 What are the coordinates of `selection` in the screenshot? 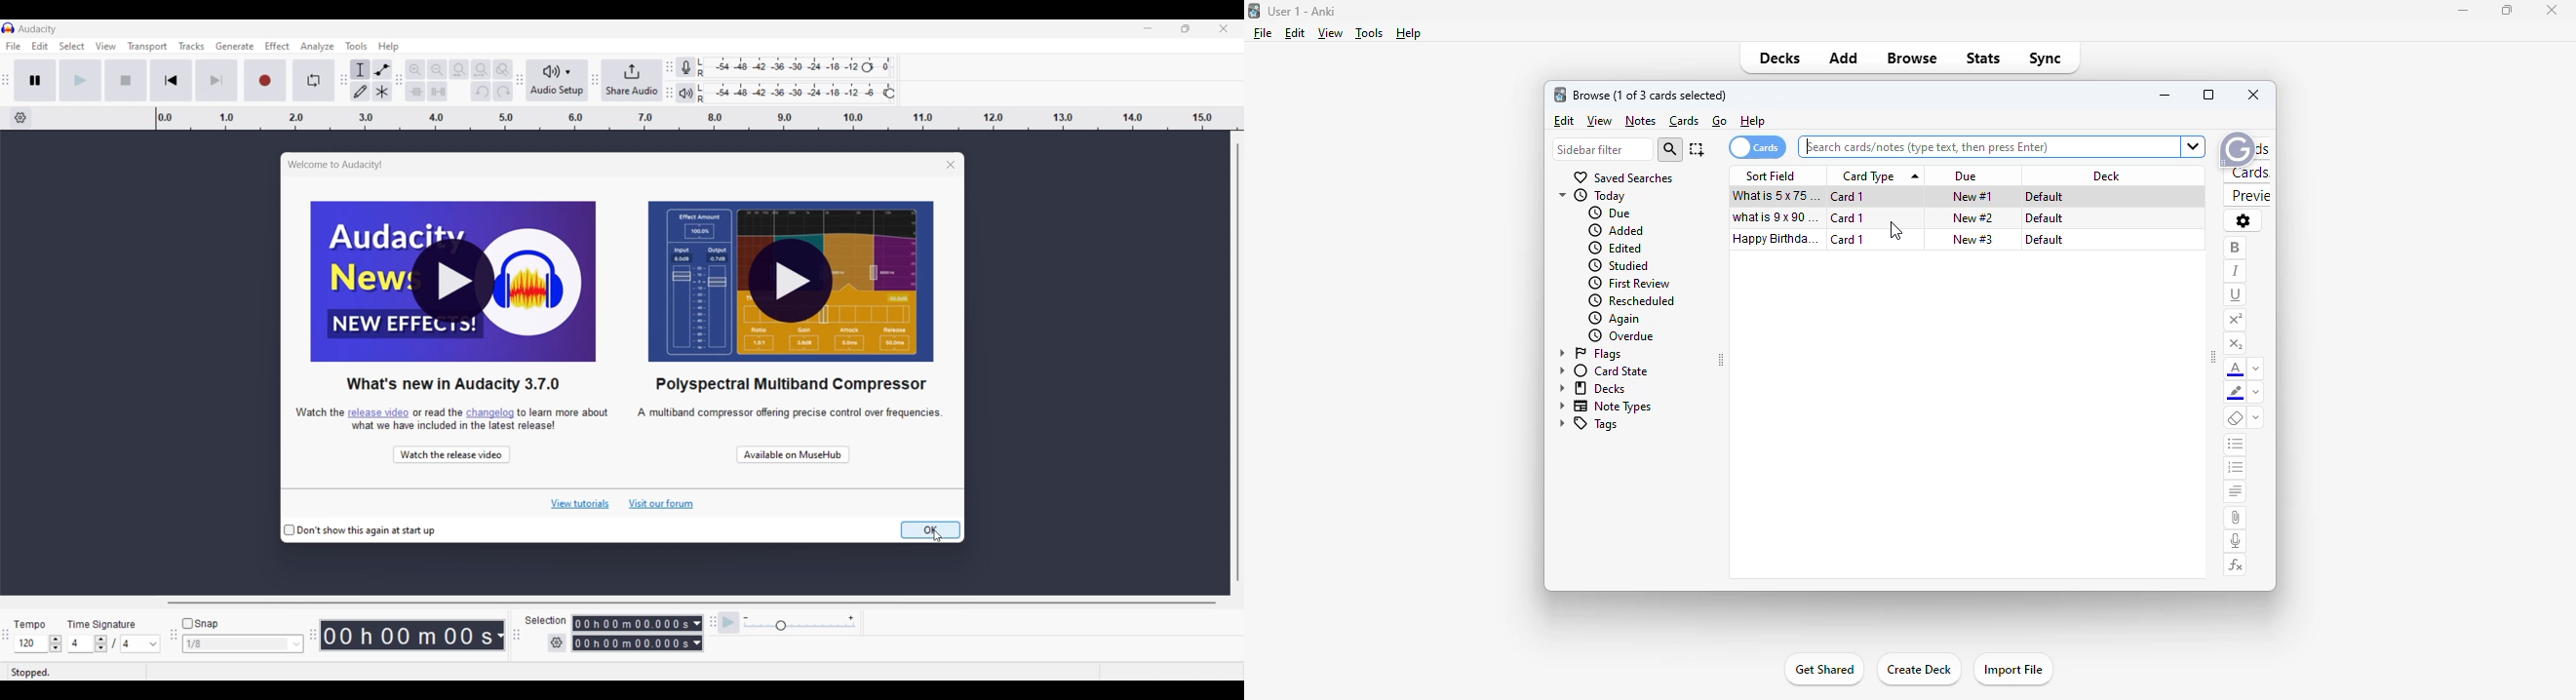 It's located at (548, 621).